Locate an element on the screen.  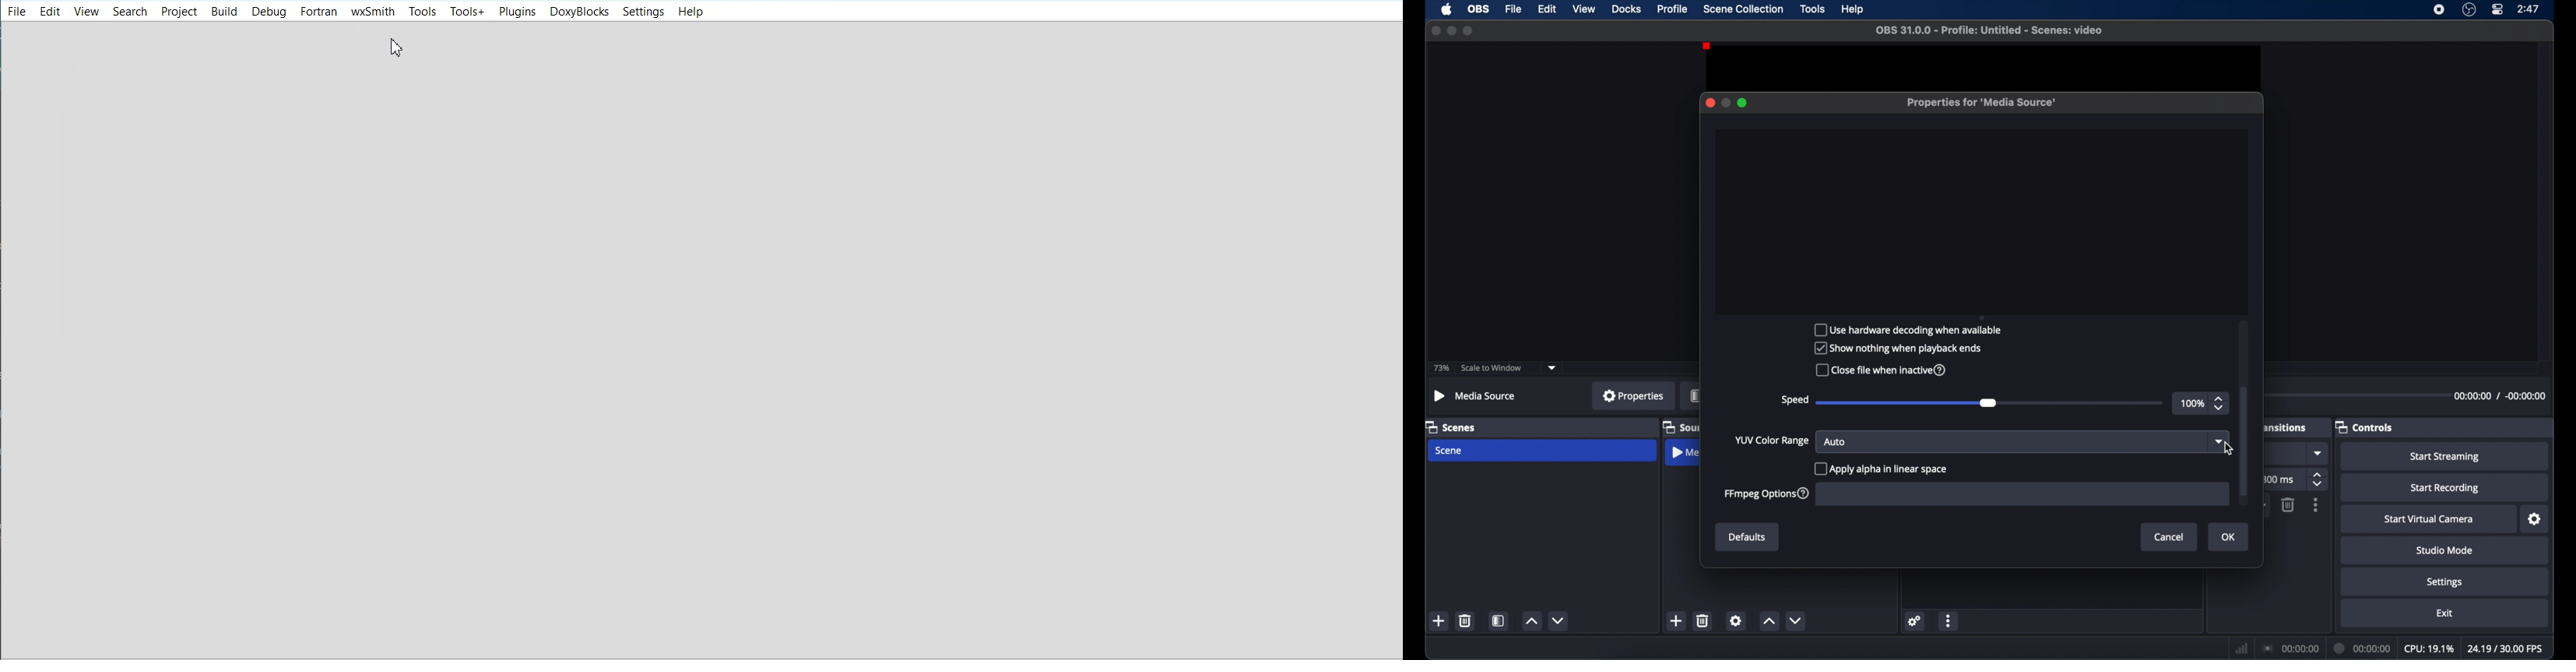
properties is located at coordinates (1634, 395).